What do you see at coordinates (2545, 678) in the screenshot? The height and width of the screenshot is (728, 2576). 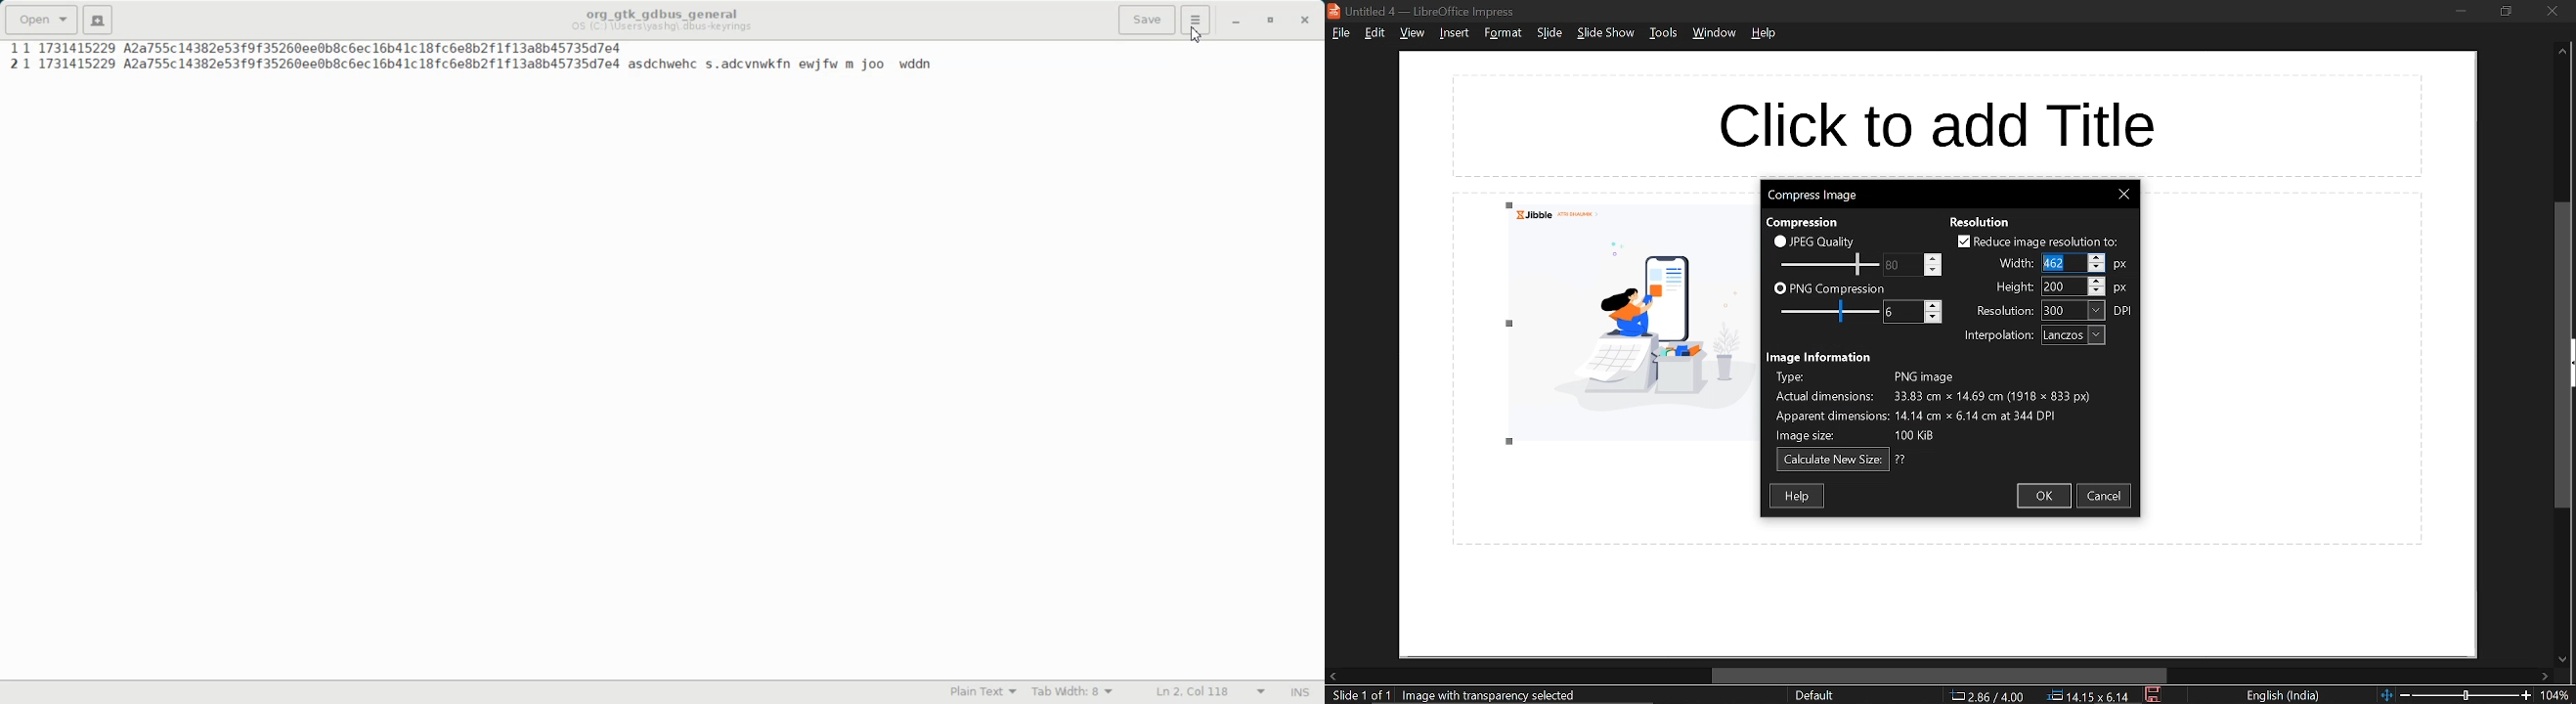 I see `move right` at bounding box center [2545, 678].